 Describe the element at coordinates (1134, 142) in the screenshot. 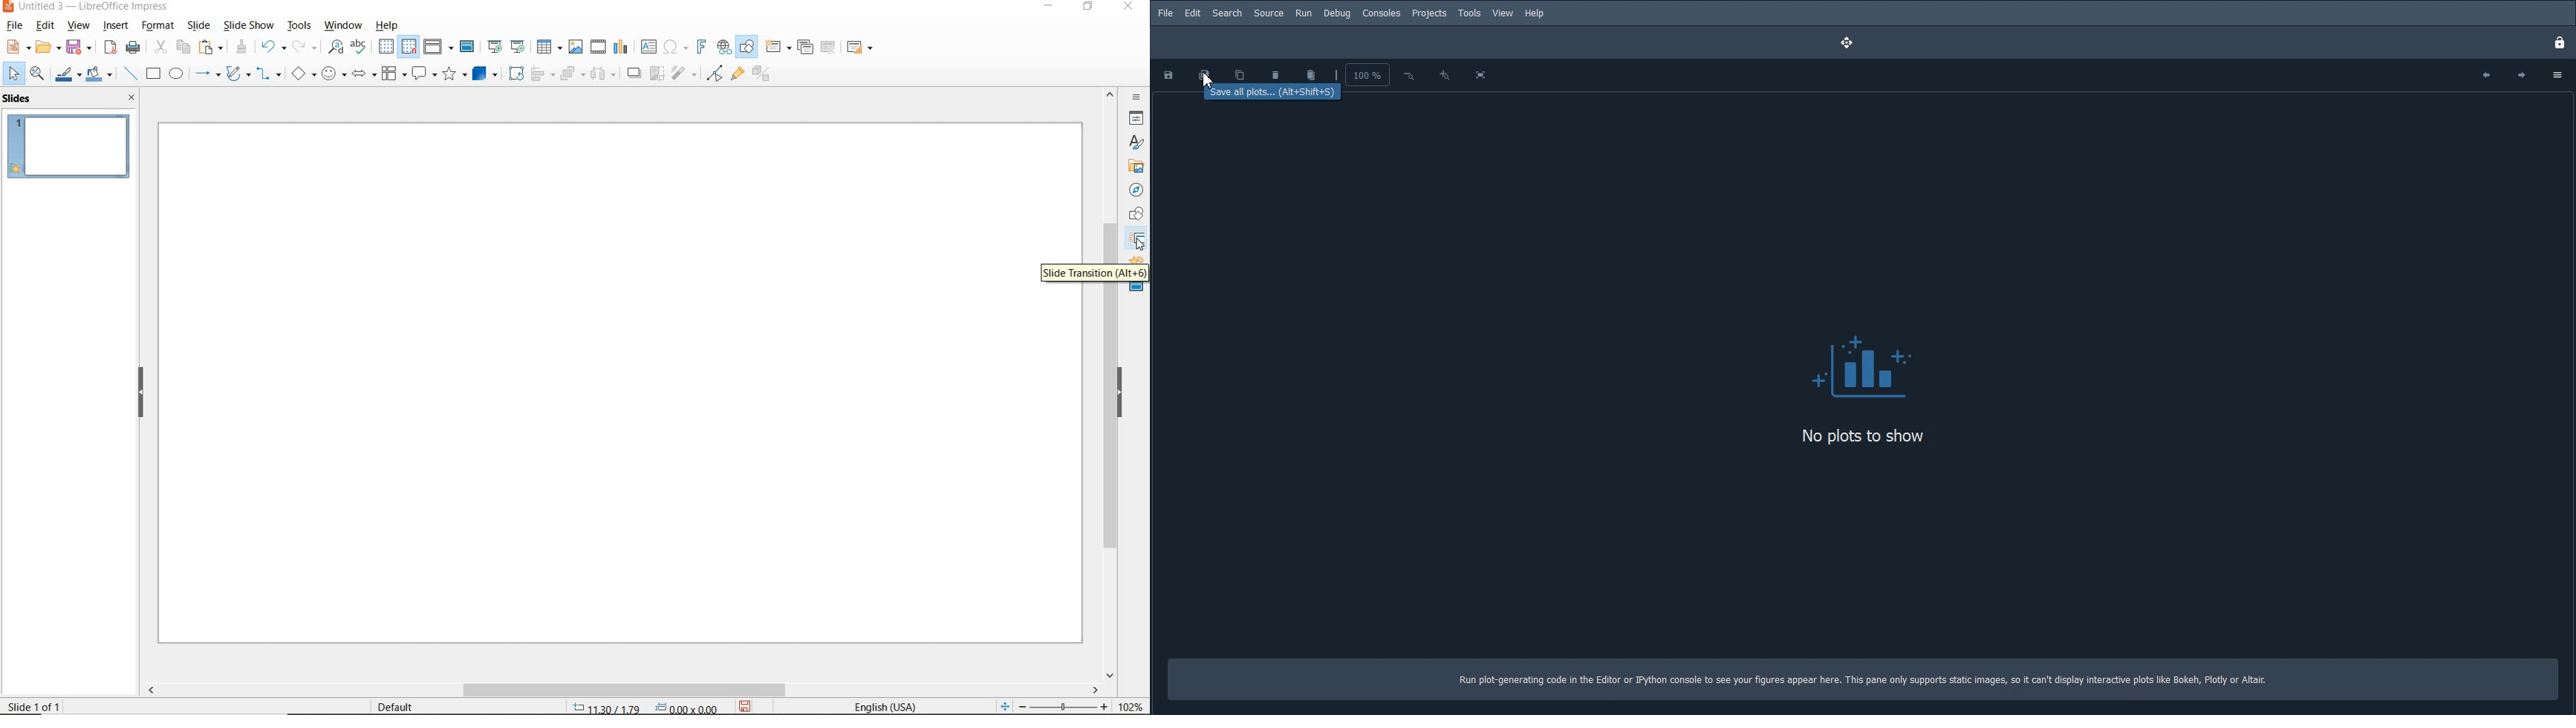

I see `STYLES` at that location.